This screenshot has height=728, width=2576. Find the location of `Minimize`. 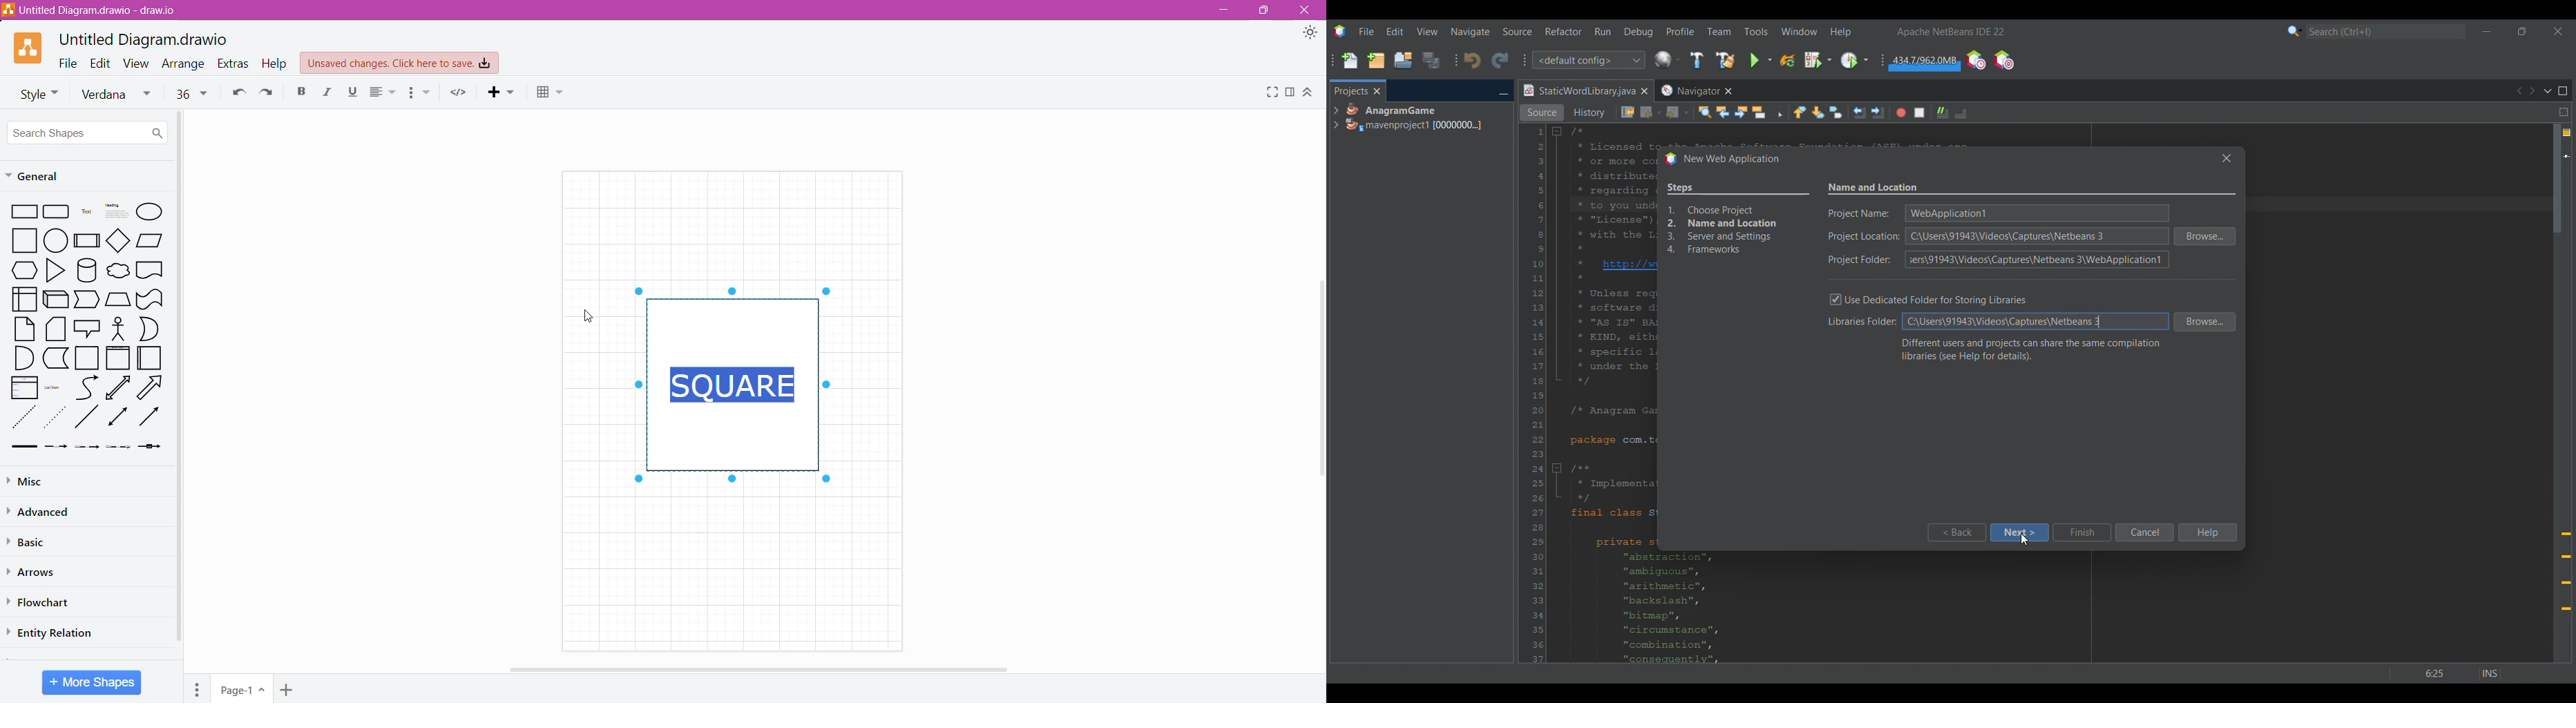

Minimize is located at coordinates (2487, 31).